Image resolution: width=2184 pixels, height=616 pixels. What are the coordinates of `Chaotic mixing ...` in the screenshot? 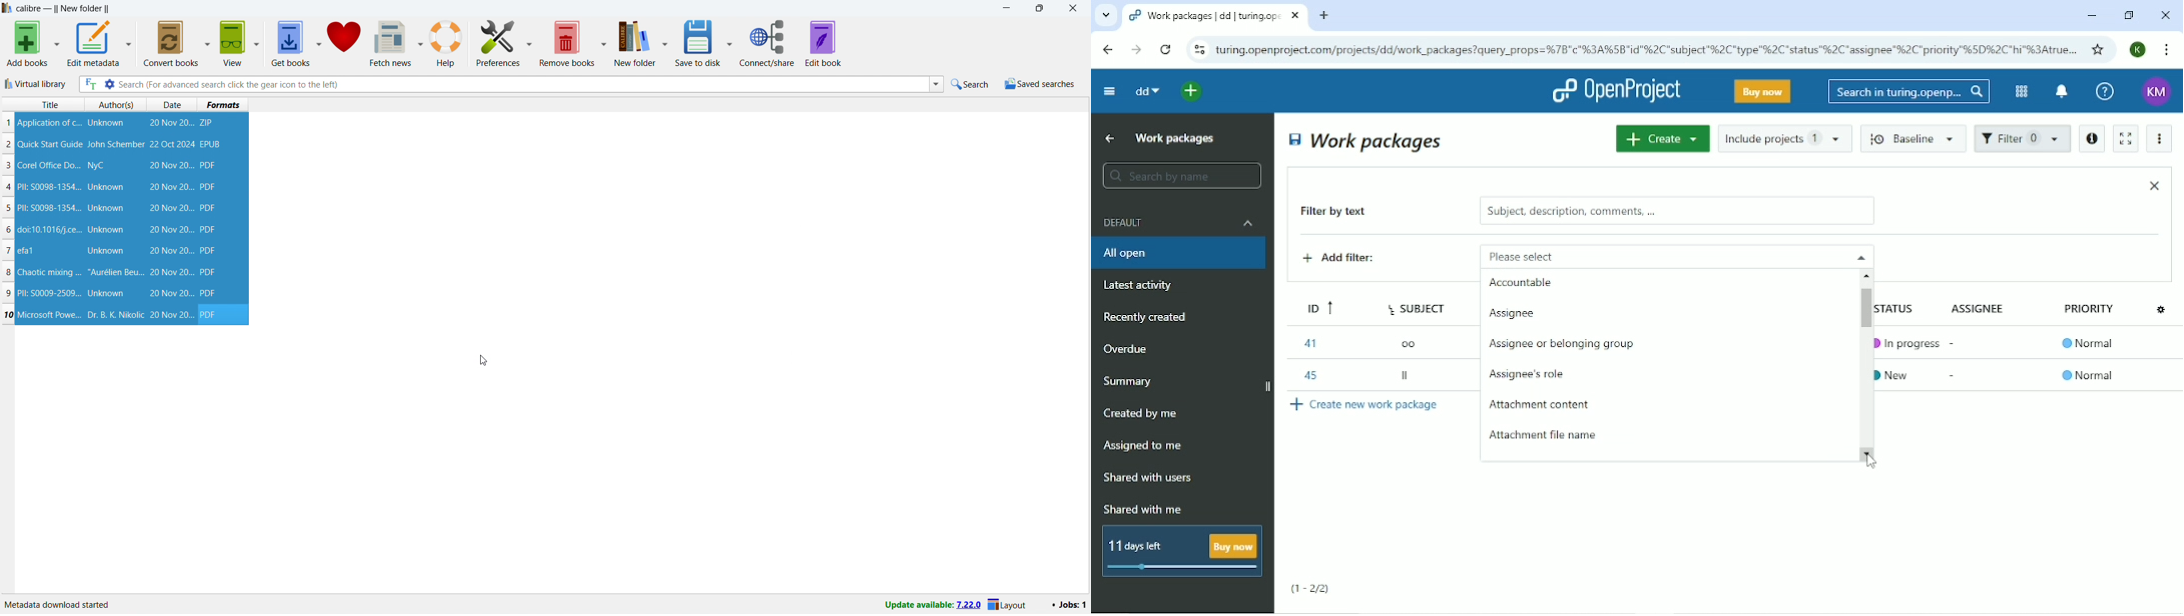 It's located at (49, 273).